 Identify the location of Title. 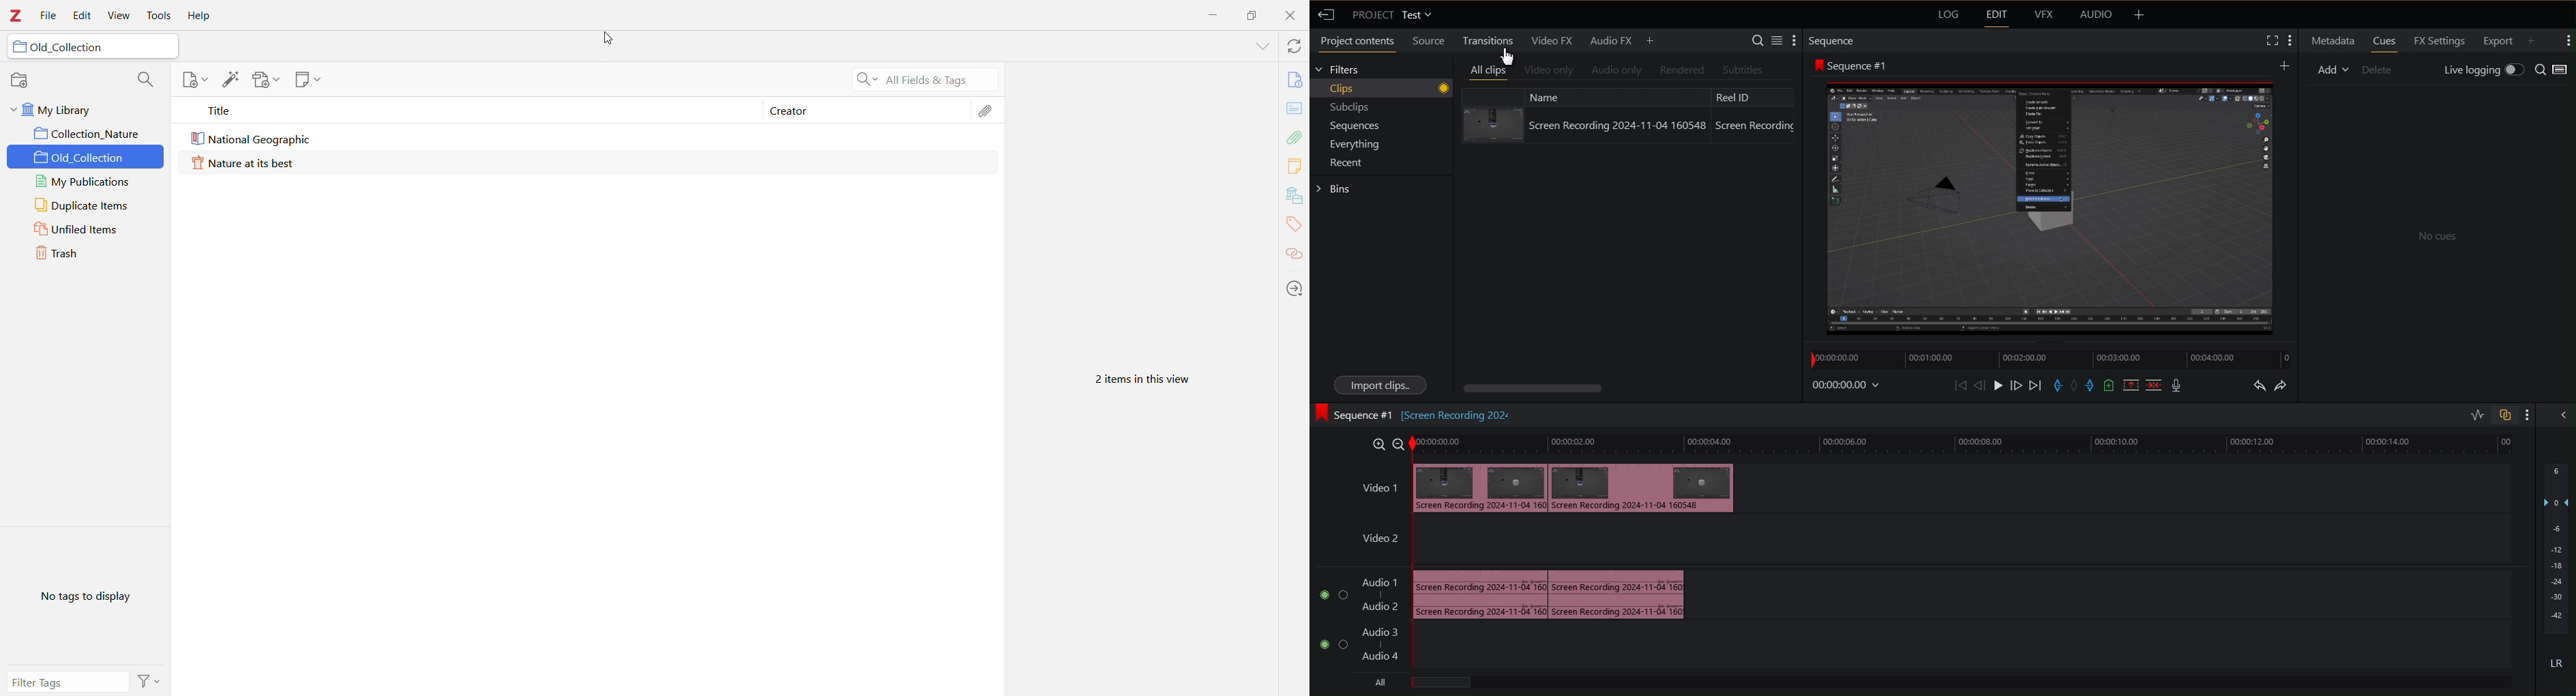
(467, 111).